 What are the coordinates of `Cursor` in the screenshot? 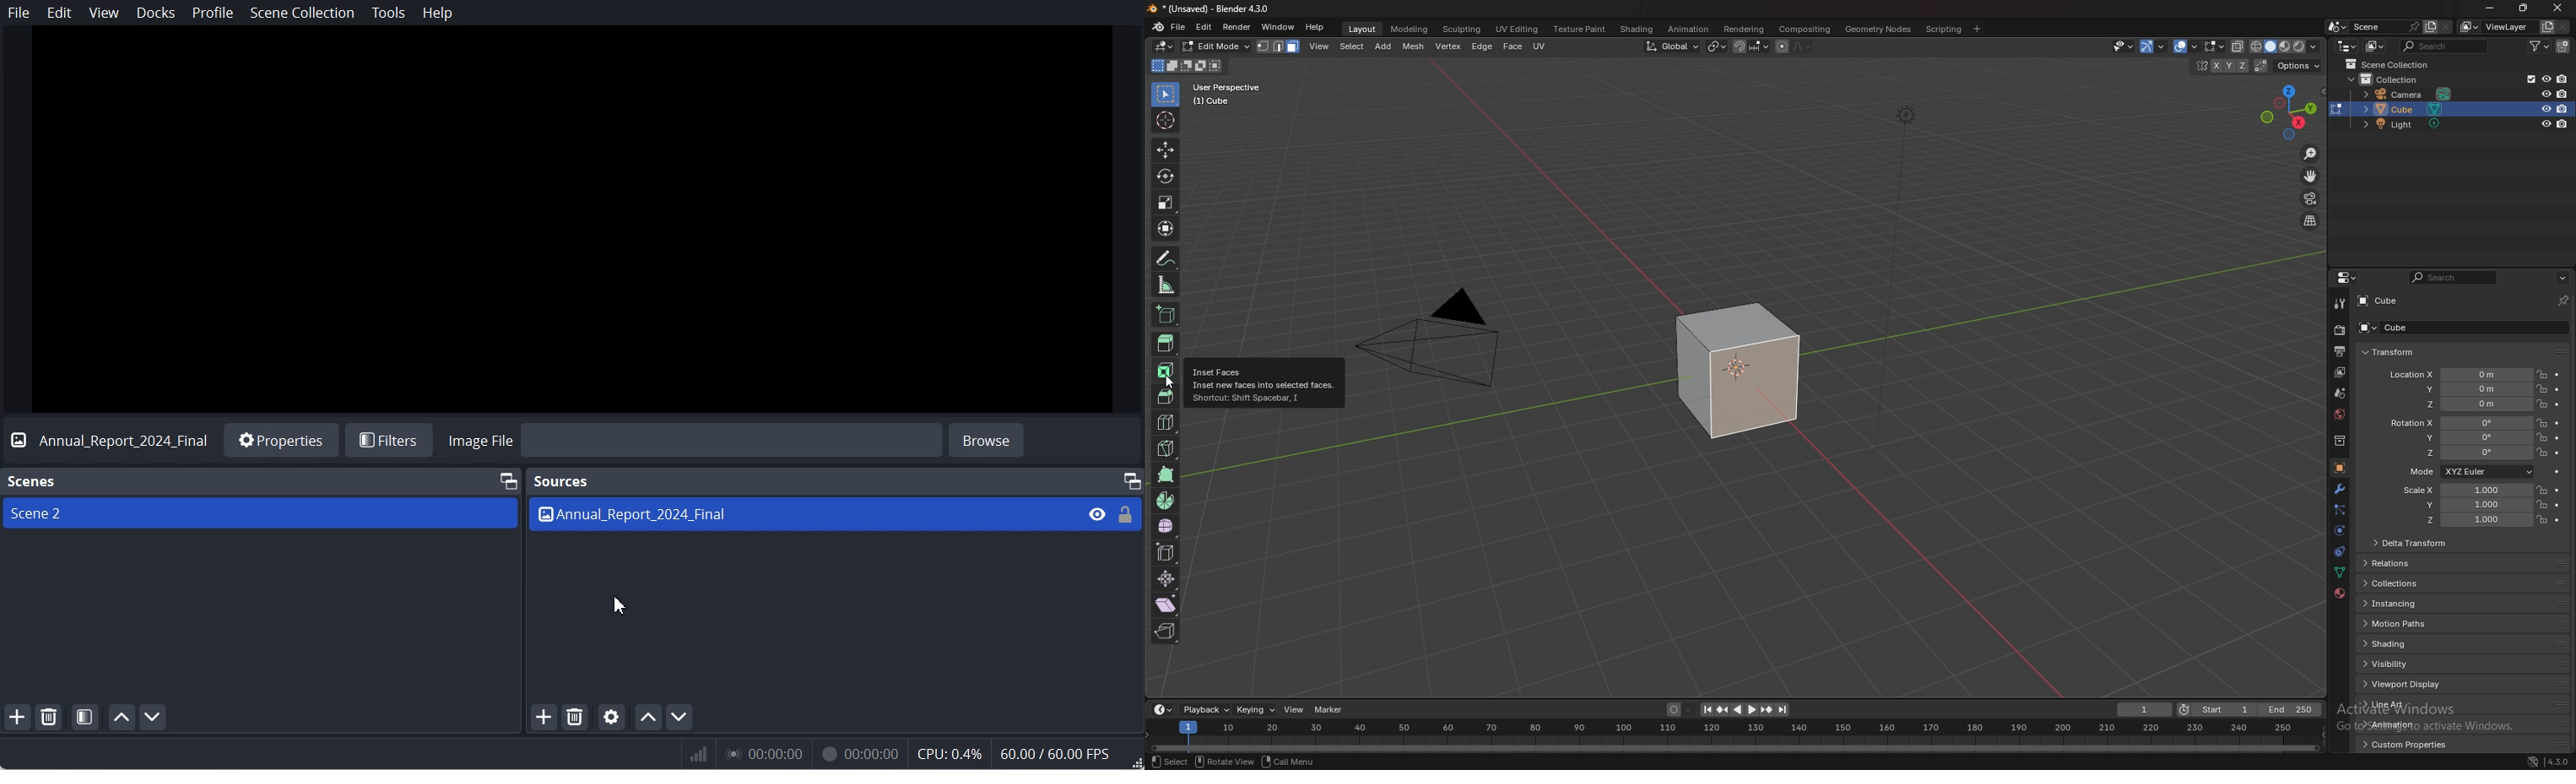 It's located at (620, 604).